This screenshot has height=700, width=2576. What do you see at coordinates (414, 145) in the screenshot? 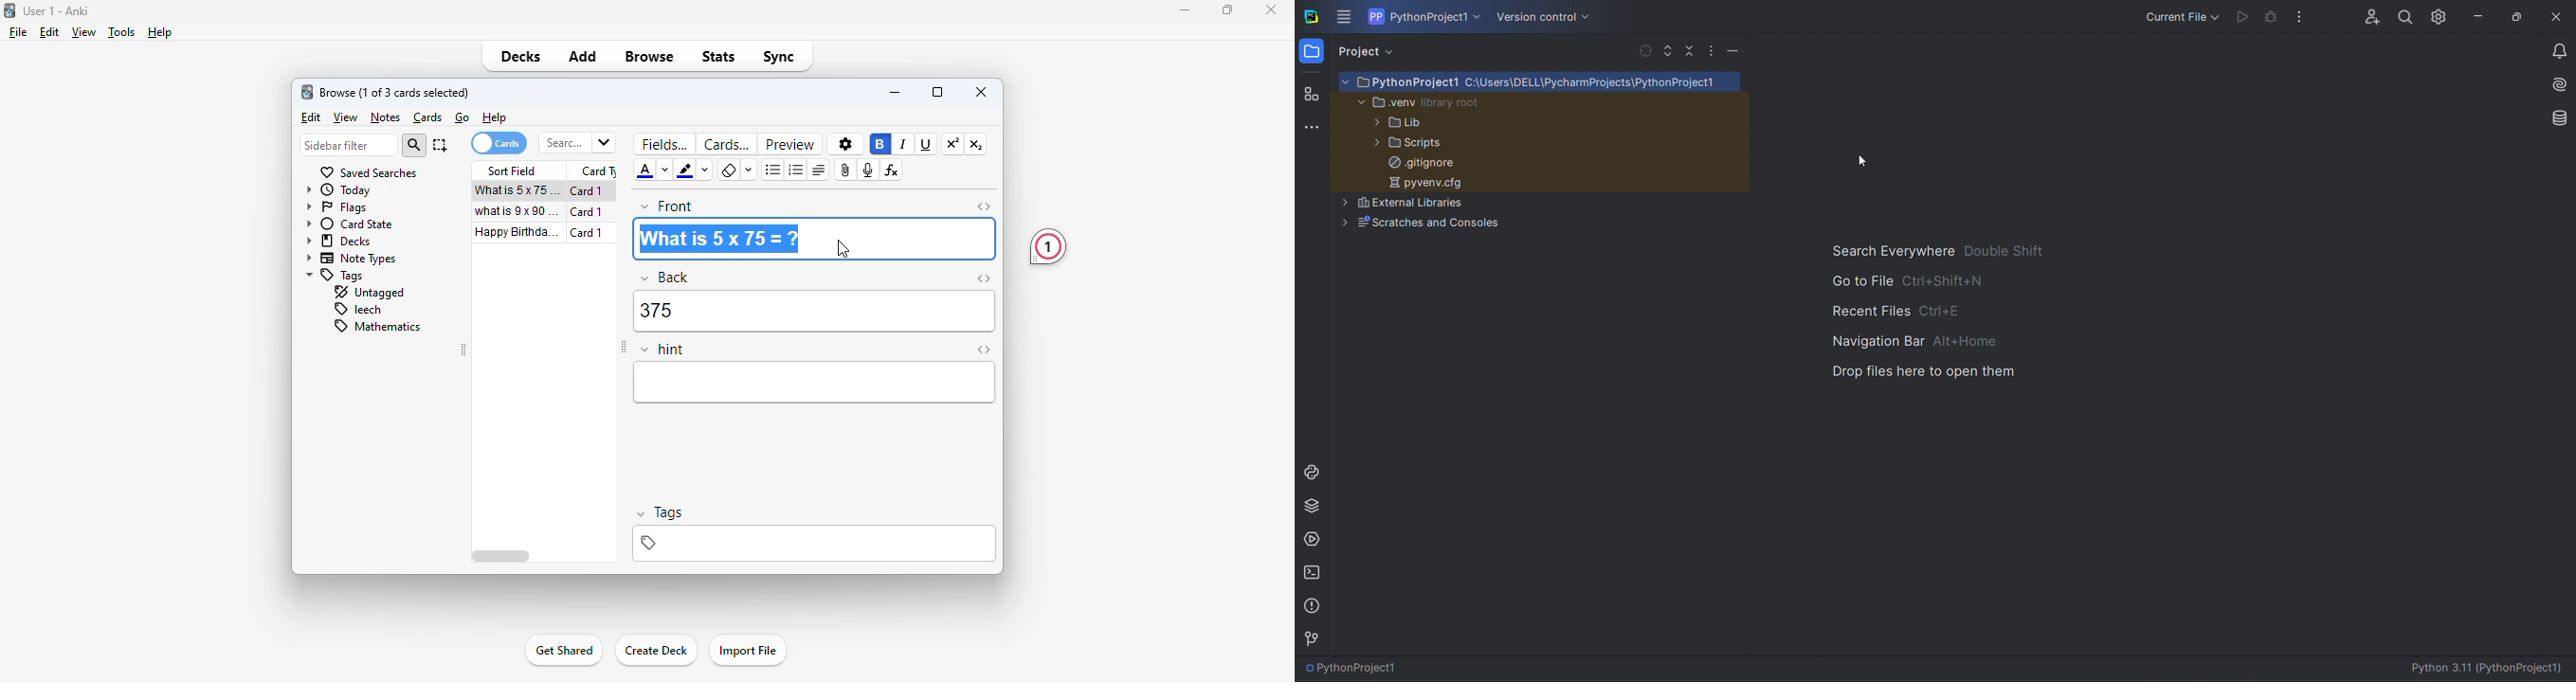
I see `search` at bounding box center [414, 145].